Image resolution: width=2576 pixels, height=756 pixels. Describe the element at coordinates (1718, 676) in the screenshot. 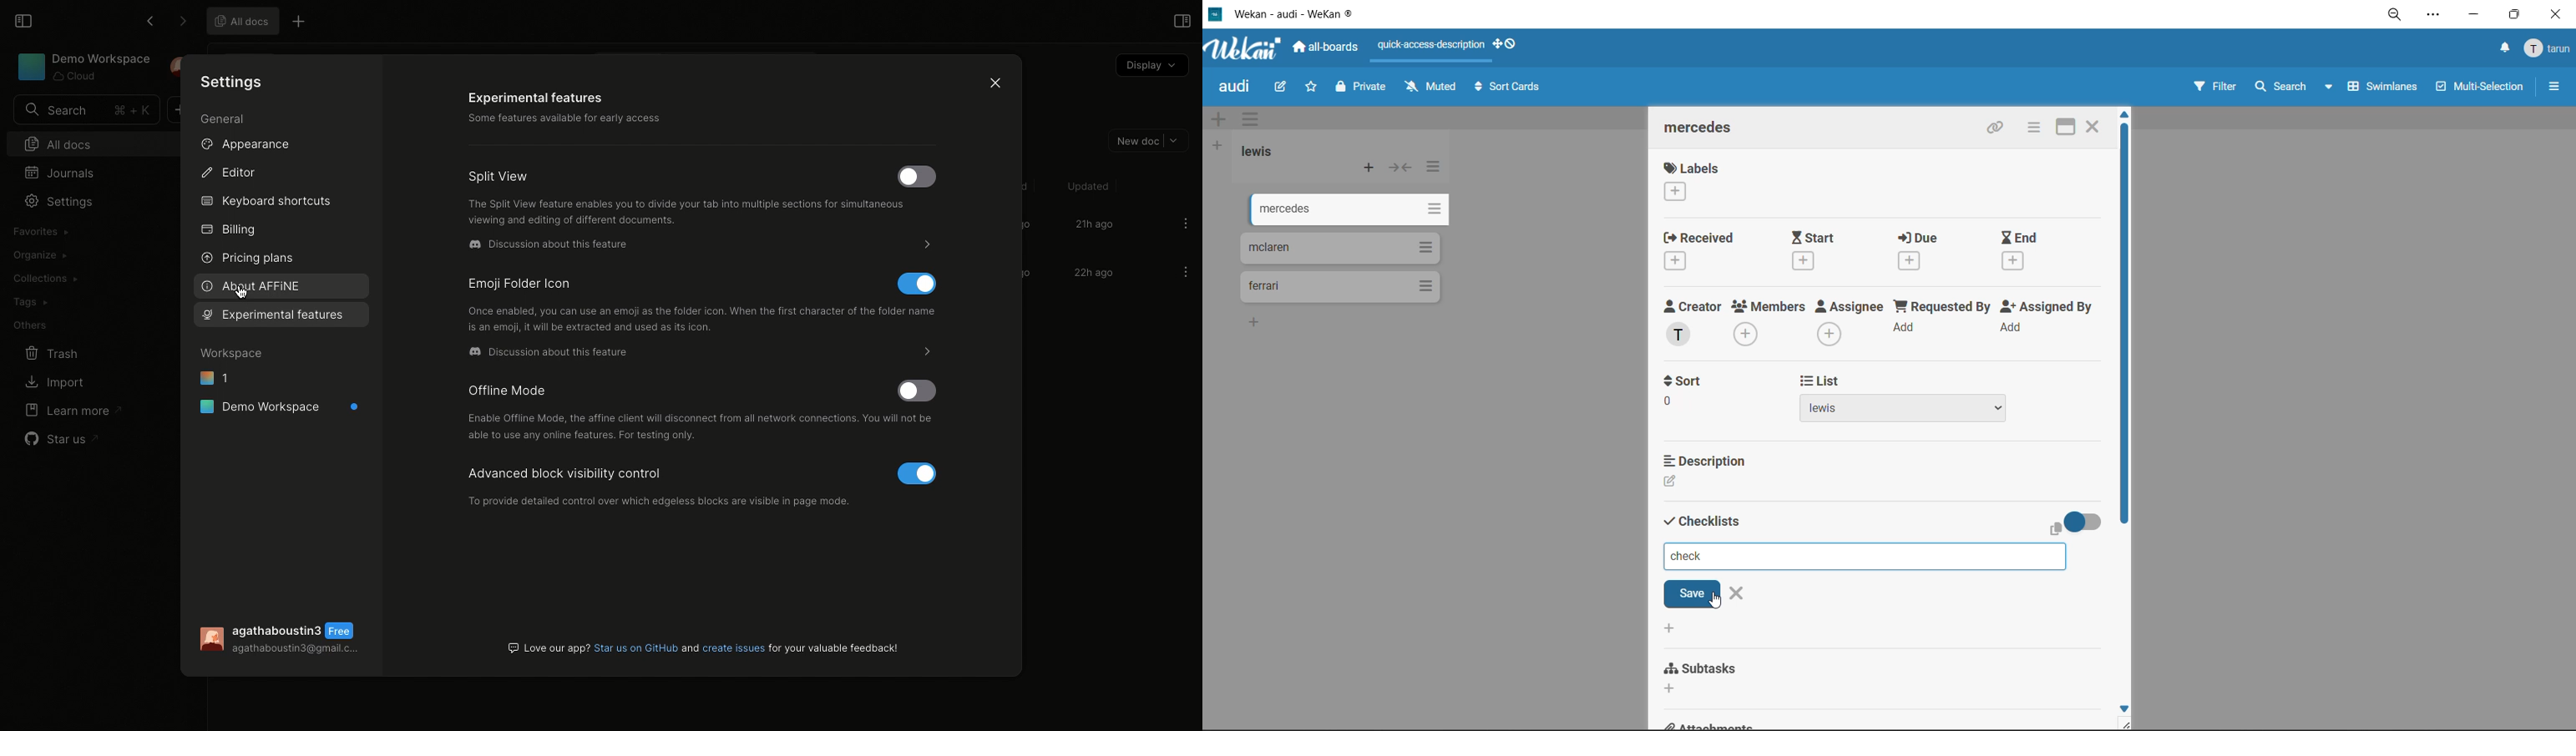

I see `subtasks` at that location.